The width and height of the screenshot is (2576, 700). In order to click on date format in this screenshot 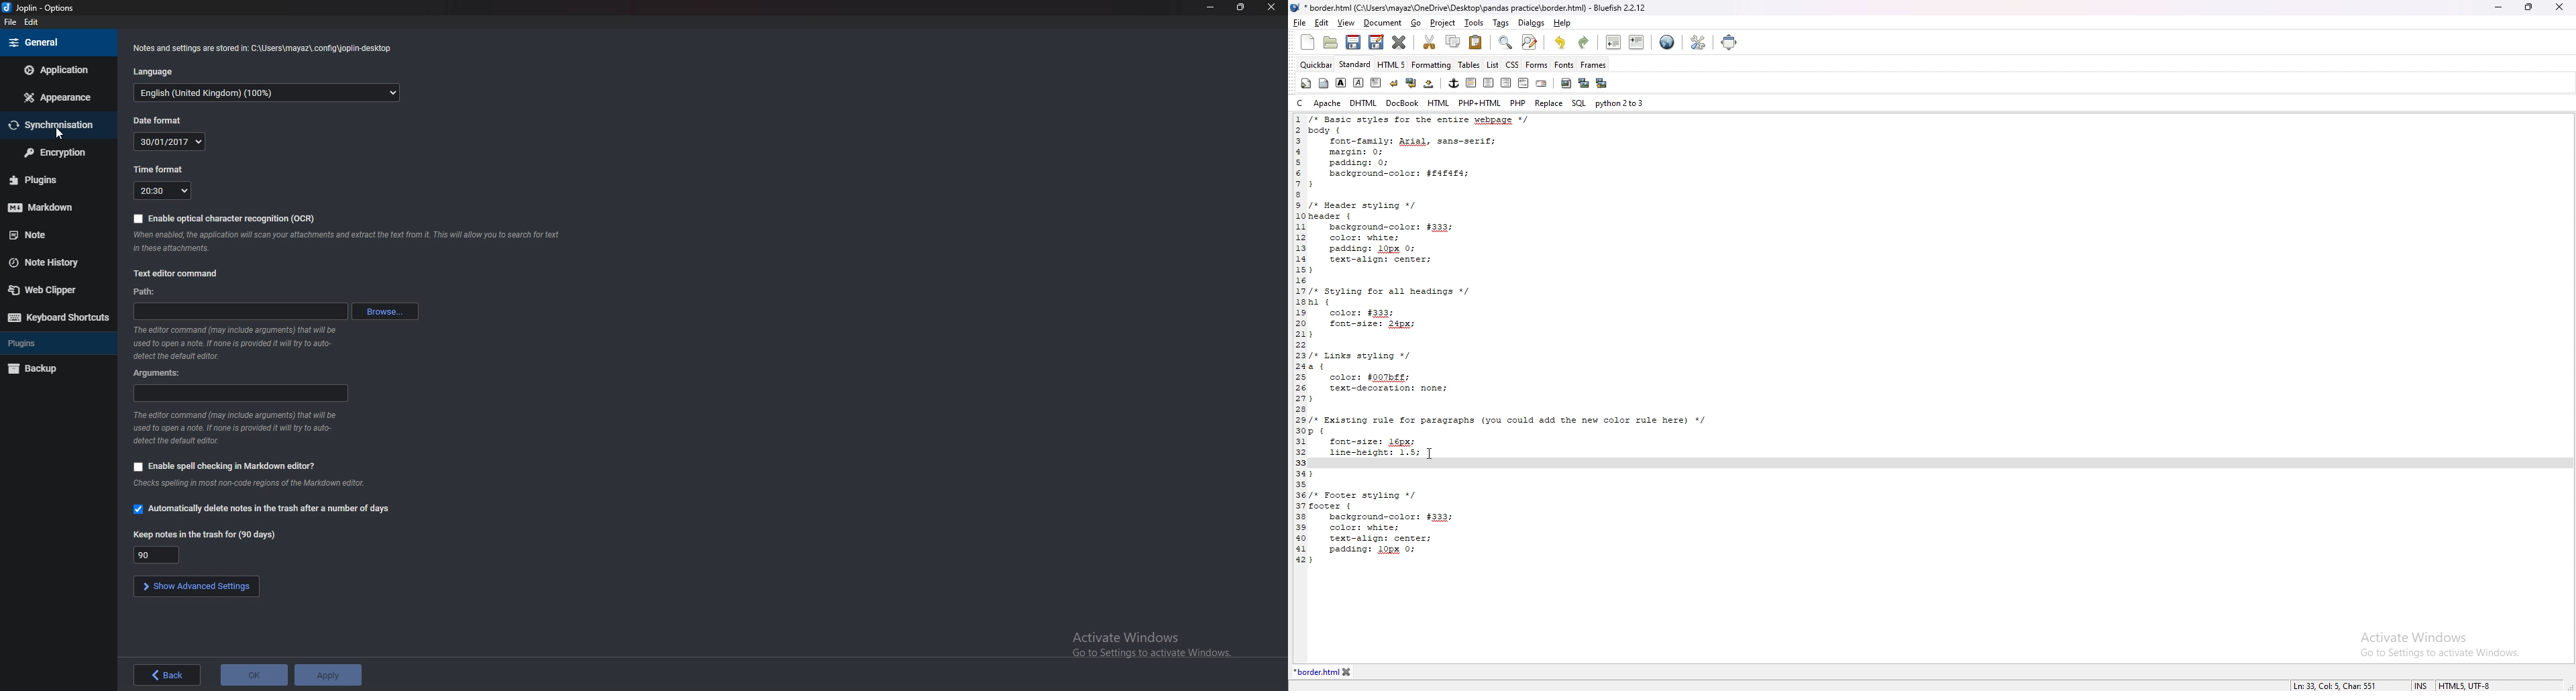, I will do `click(159, 120)`.